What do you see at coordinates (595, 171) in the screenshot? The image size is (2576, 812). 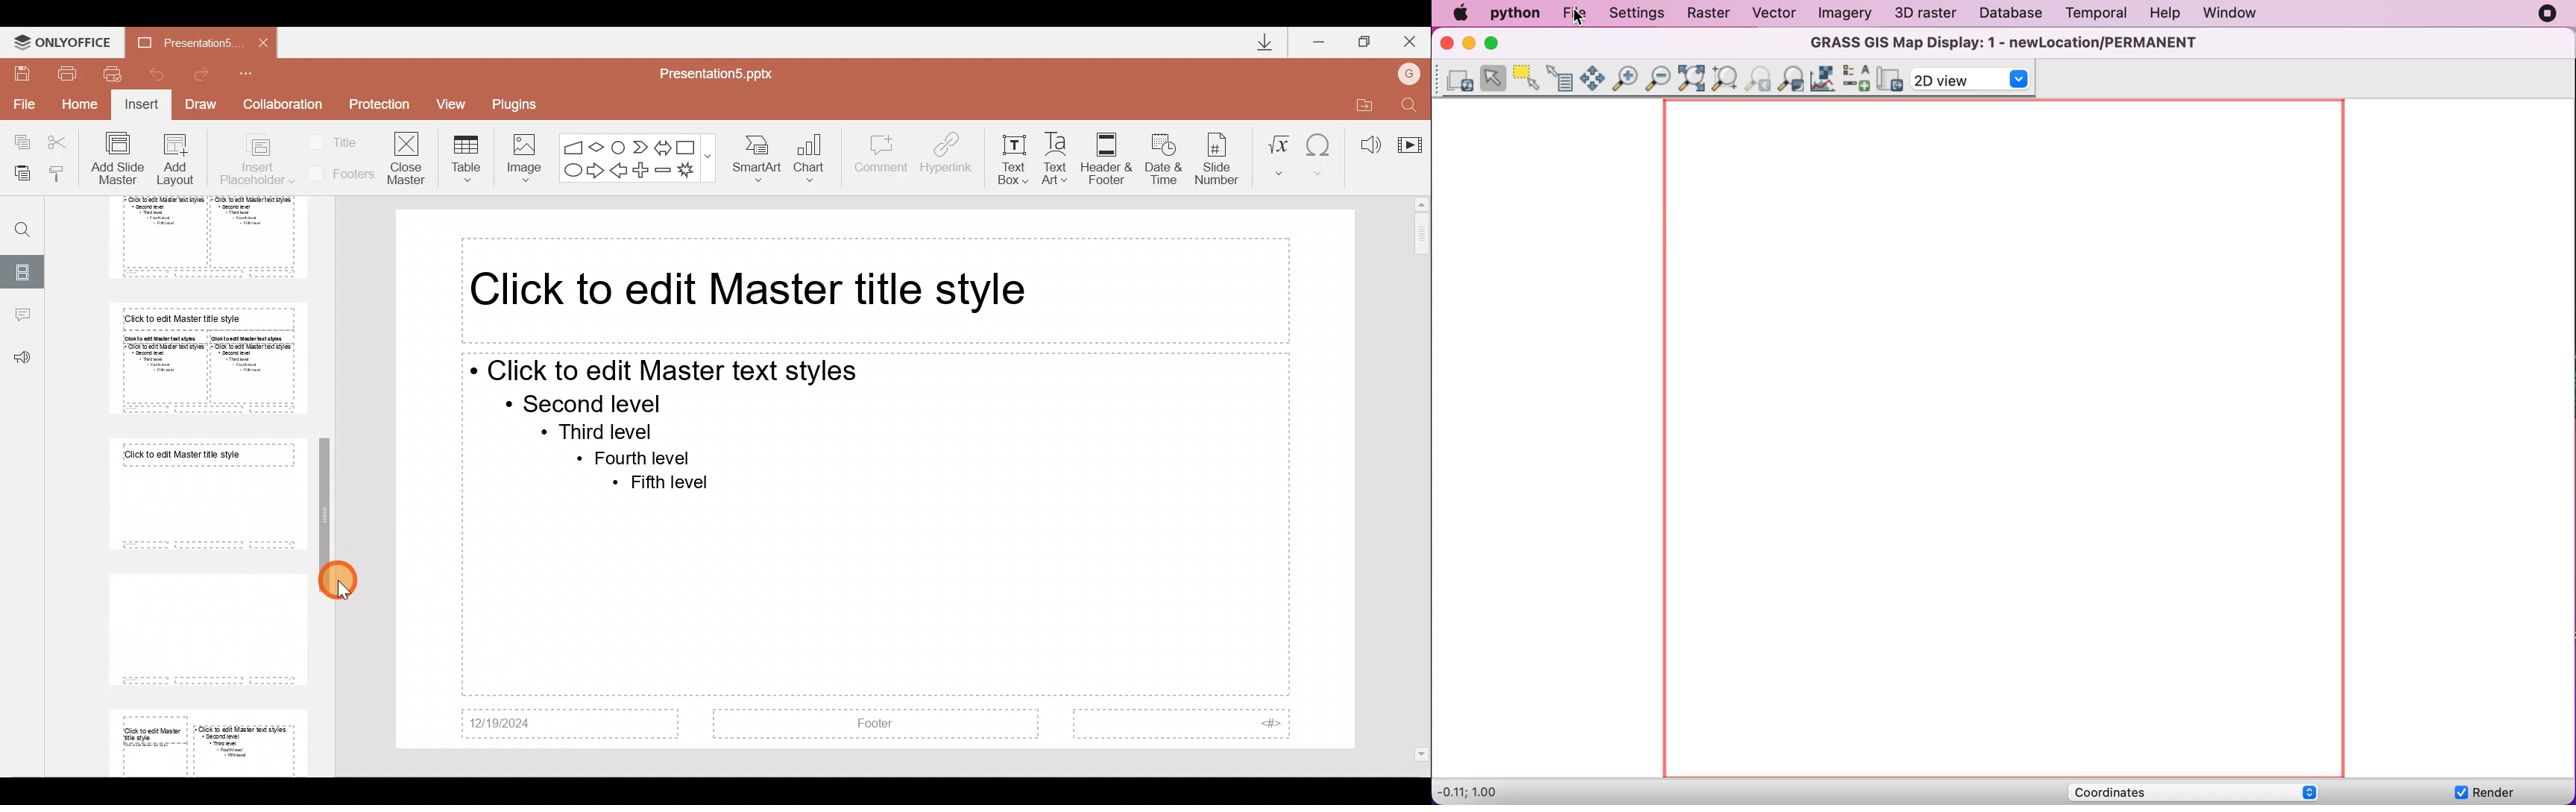 I see `Right arrow` at bounding box center [595, 171].